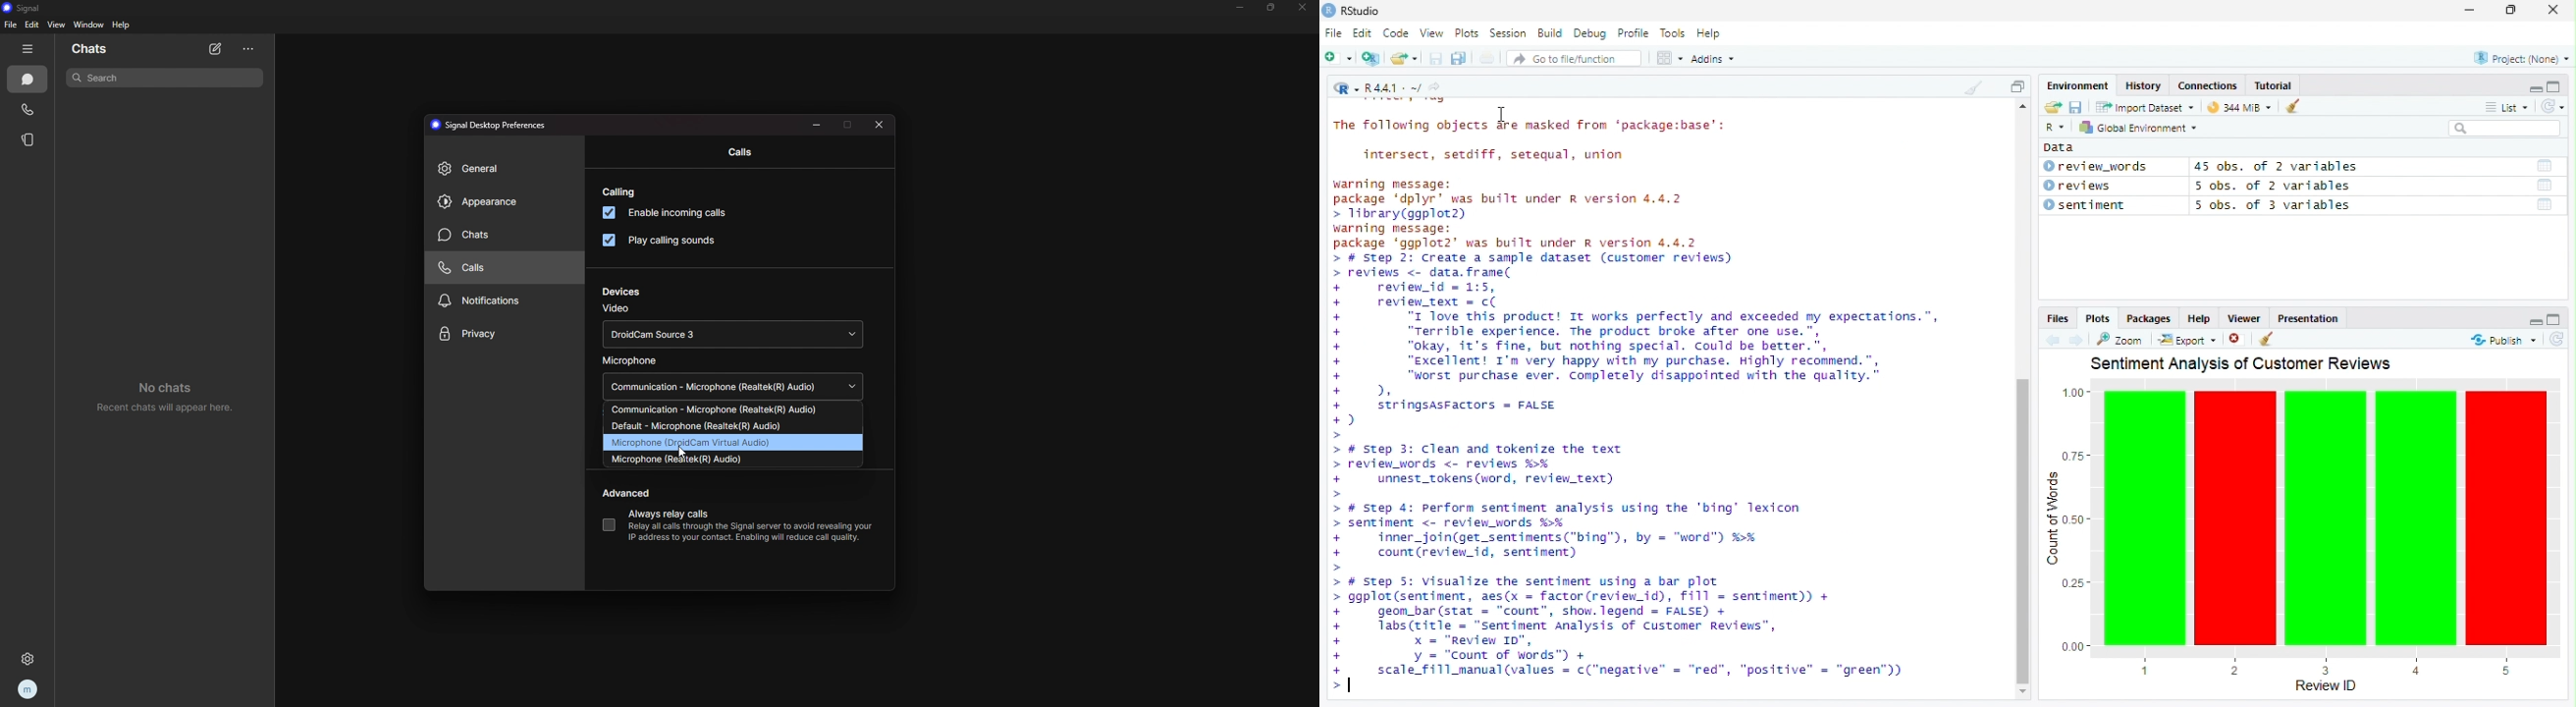  I want to click on History, so click(2145, 84).